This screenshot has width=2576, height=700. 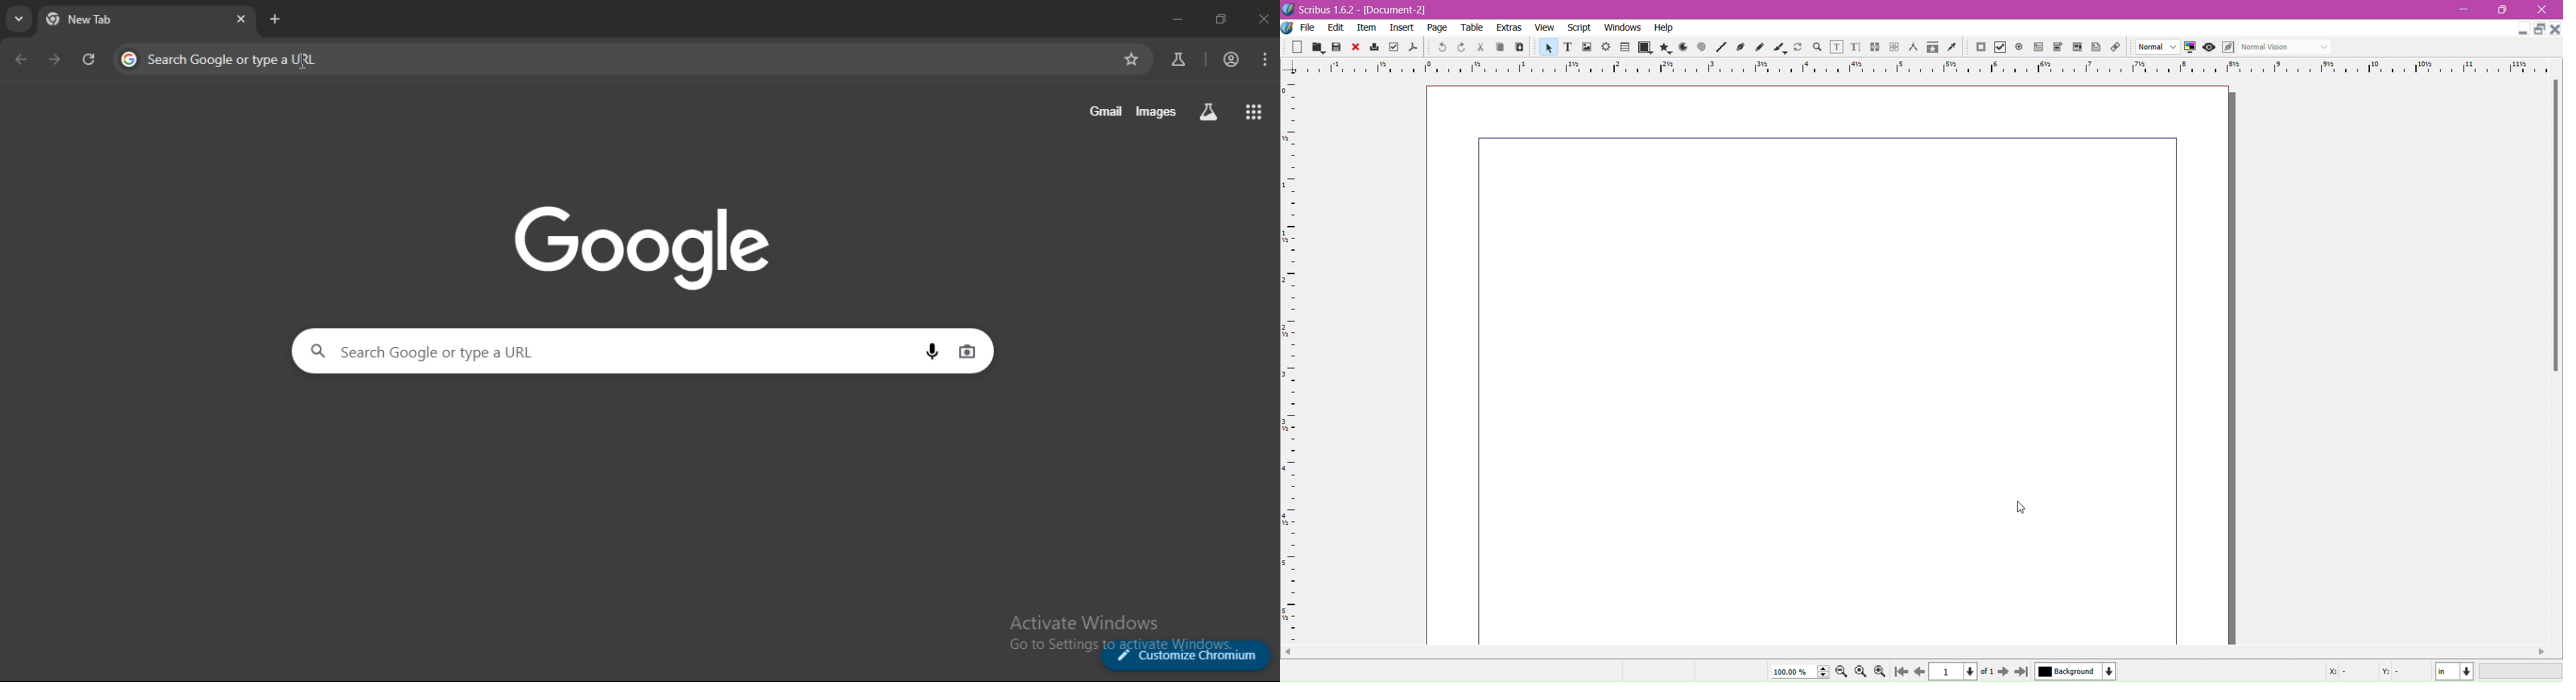 I want to click on close, so click(x=2556, y=31).